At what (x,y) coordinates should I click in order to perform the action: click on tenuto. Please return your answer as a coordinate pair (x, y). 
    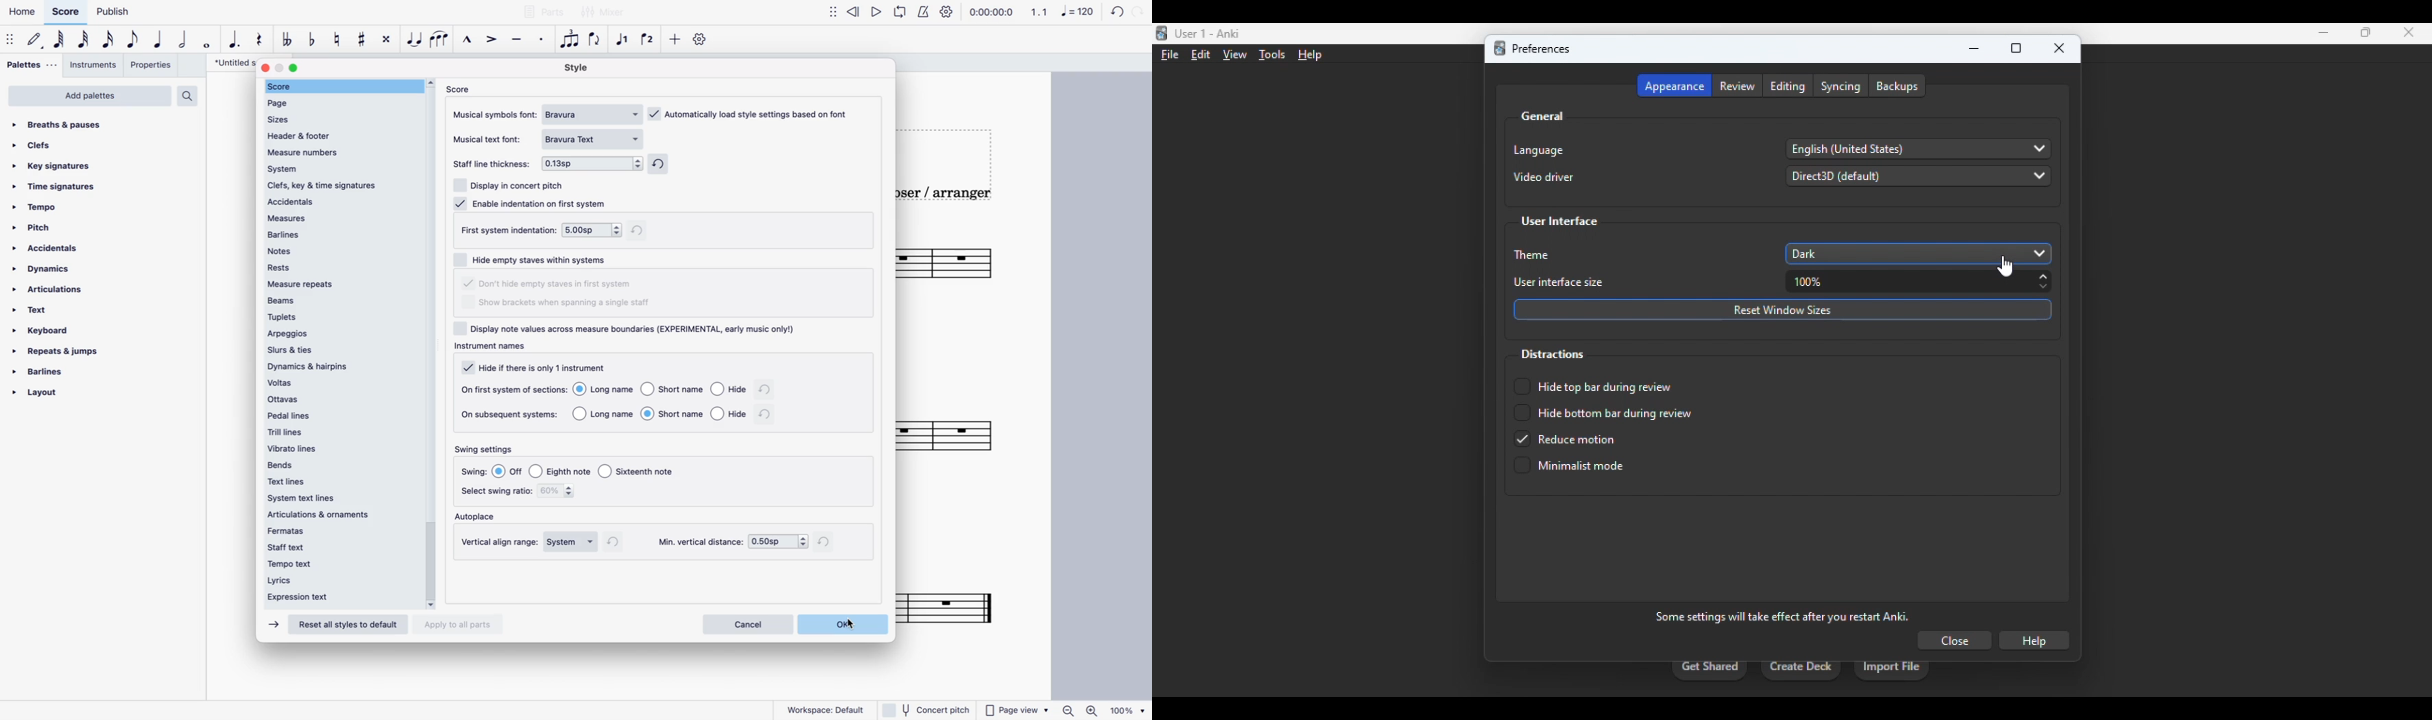
    Looking at the image, I should click on (520, 44).